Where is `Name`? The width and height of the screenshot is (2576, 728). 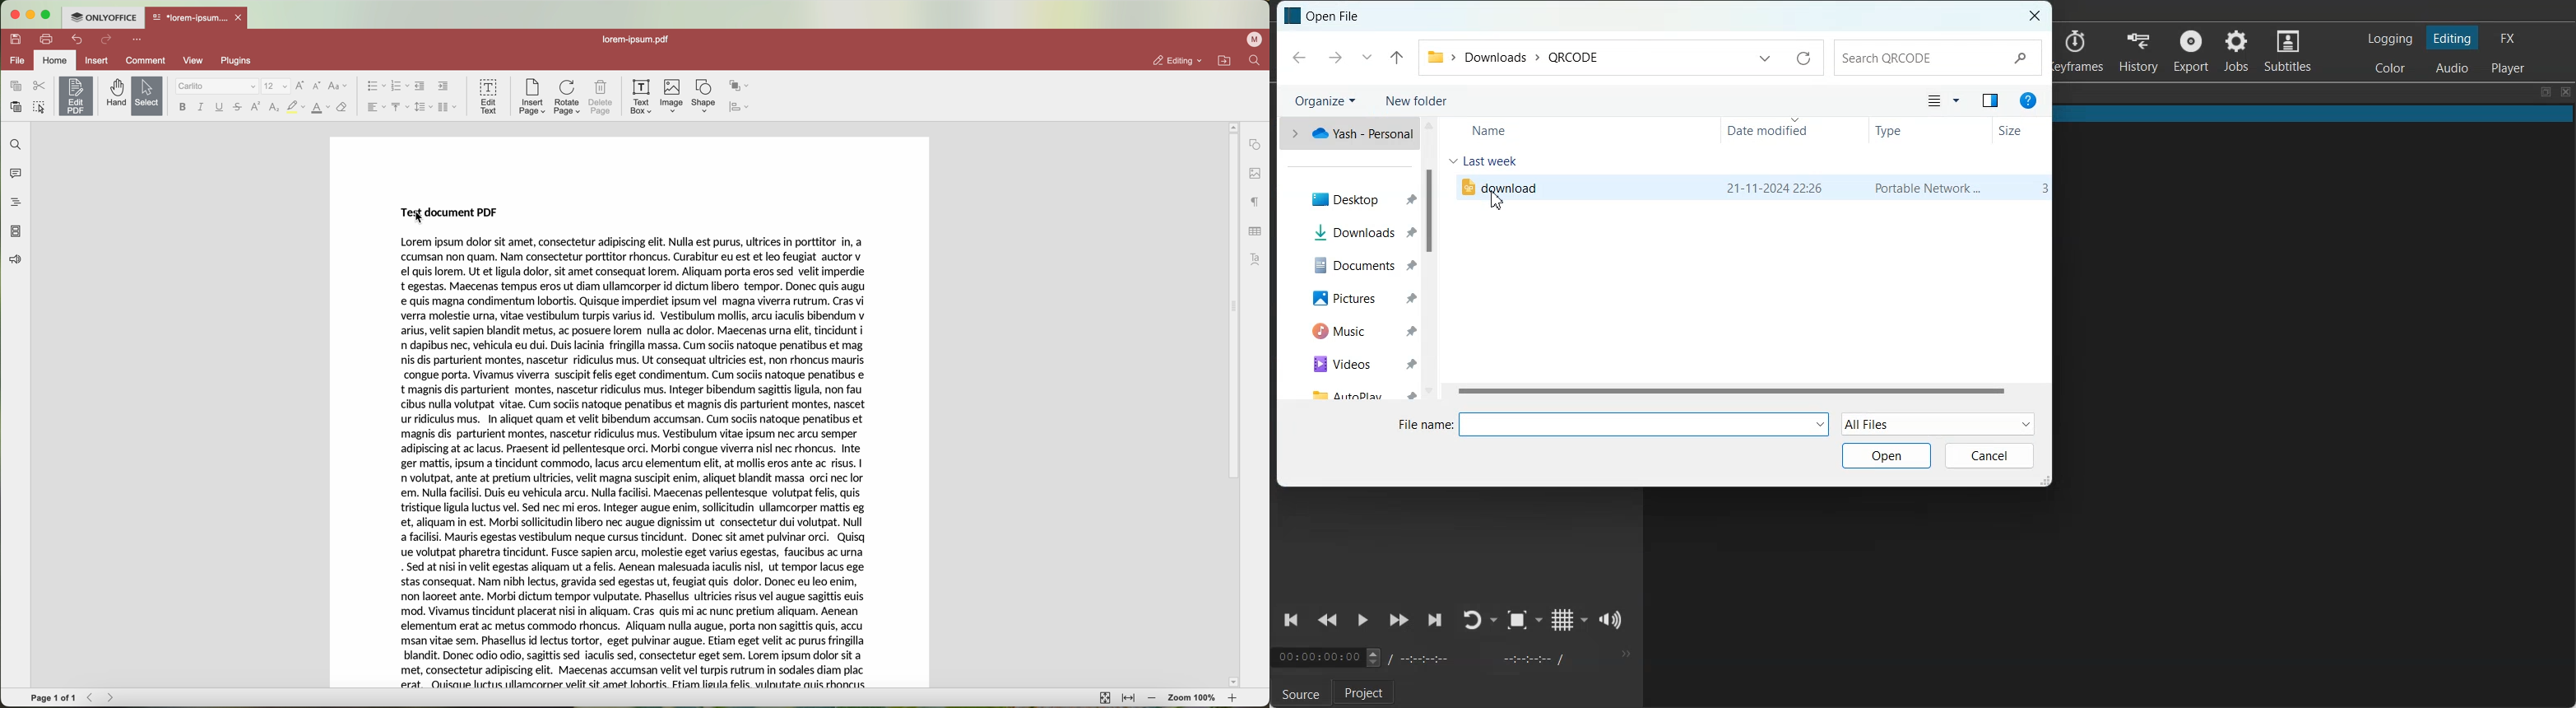 Name is located at coordinates (1494, 131).